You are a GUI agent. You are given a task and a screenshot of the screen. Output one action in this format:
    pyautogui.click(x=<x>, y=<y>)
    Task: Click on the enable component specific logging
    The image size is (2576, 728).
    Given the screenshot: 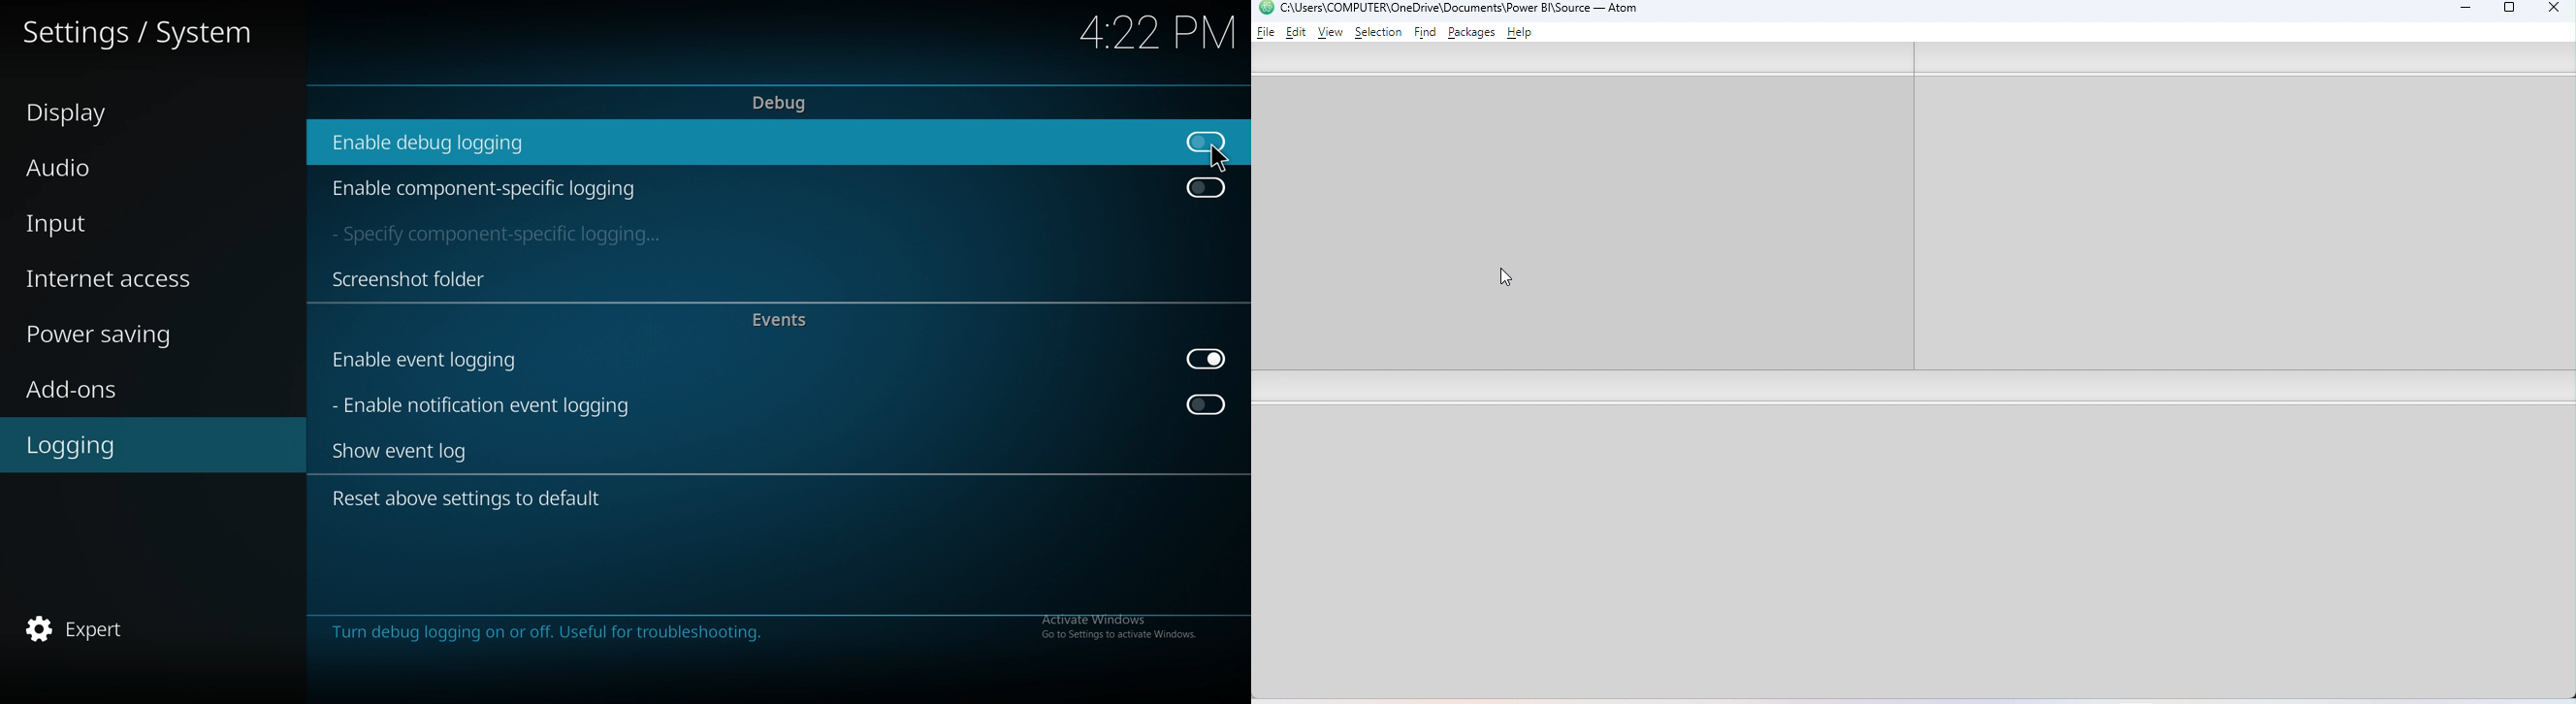 What is the action you would take?
    pyautogui.click(x=485, y=188)
    